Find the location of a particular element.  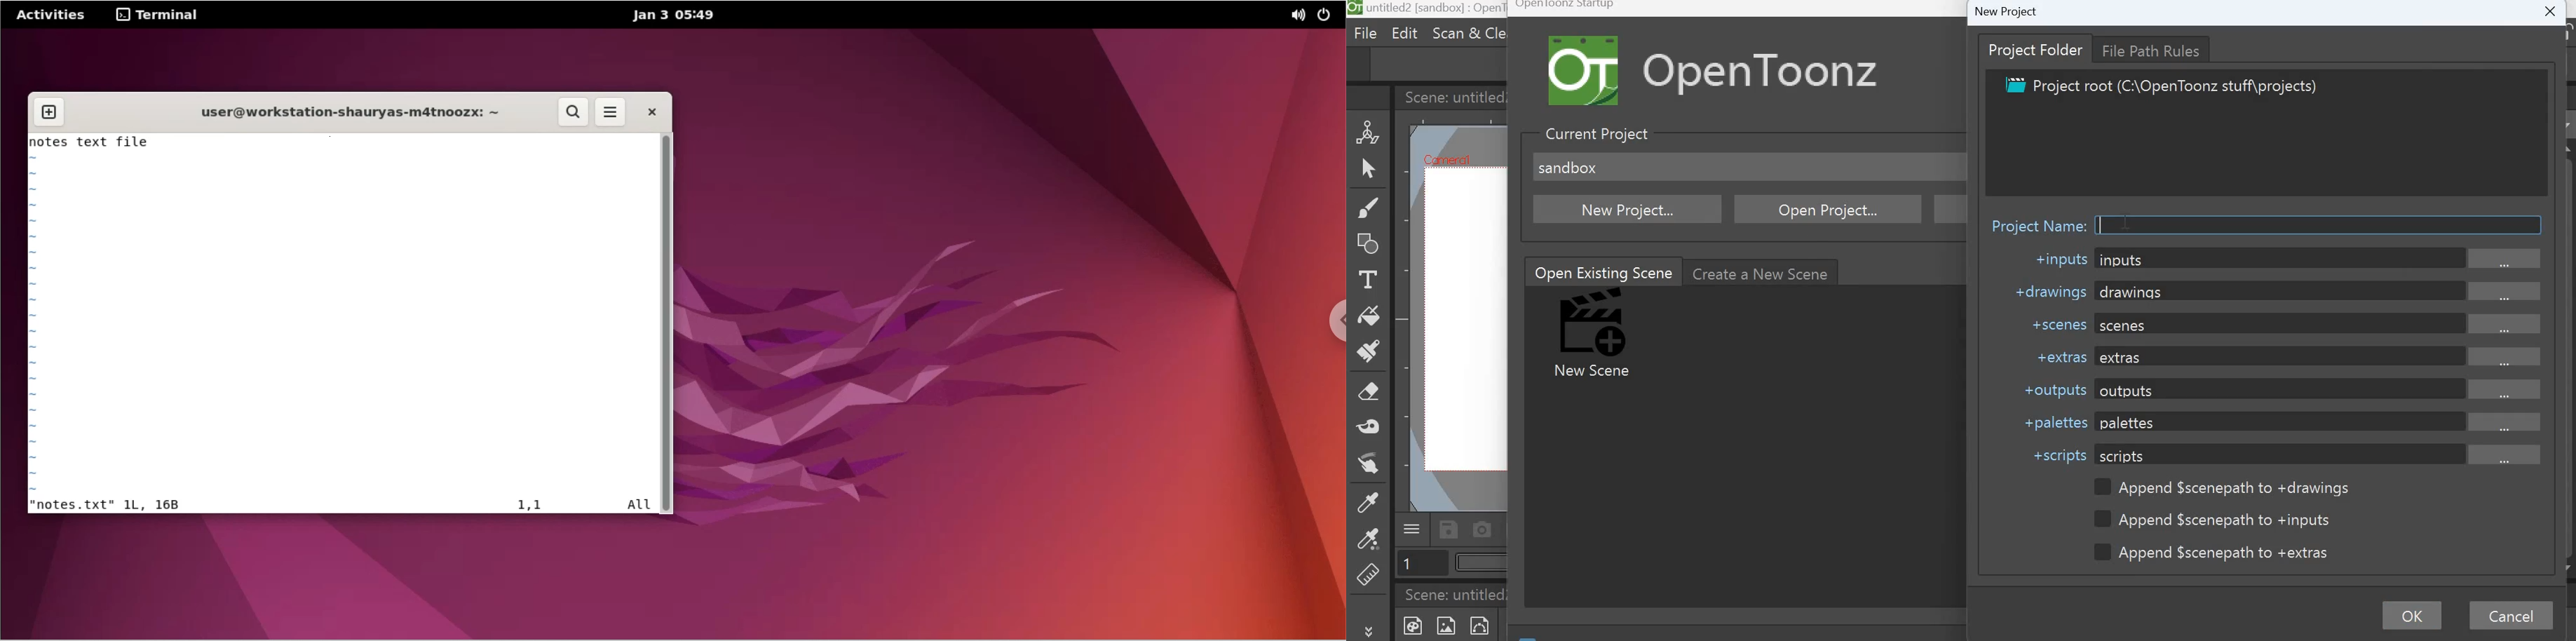

Save scene is located at coordinates (1449, 529).